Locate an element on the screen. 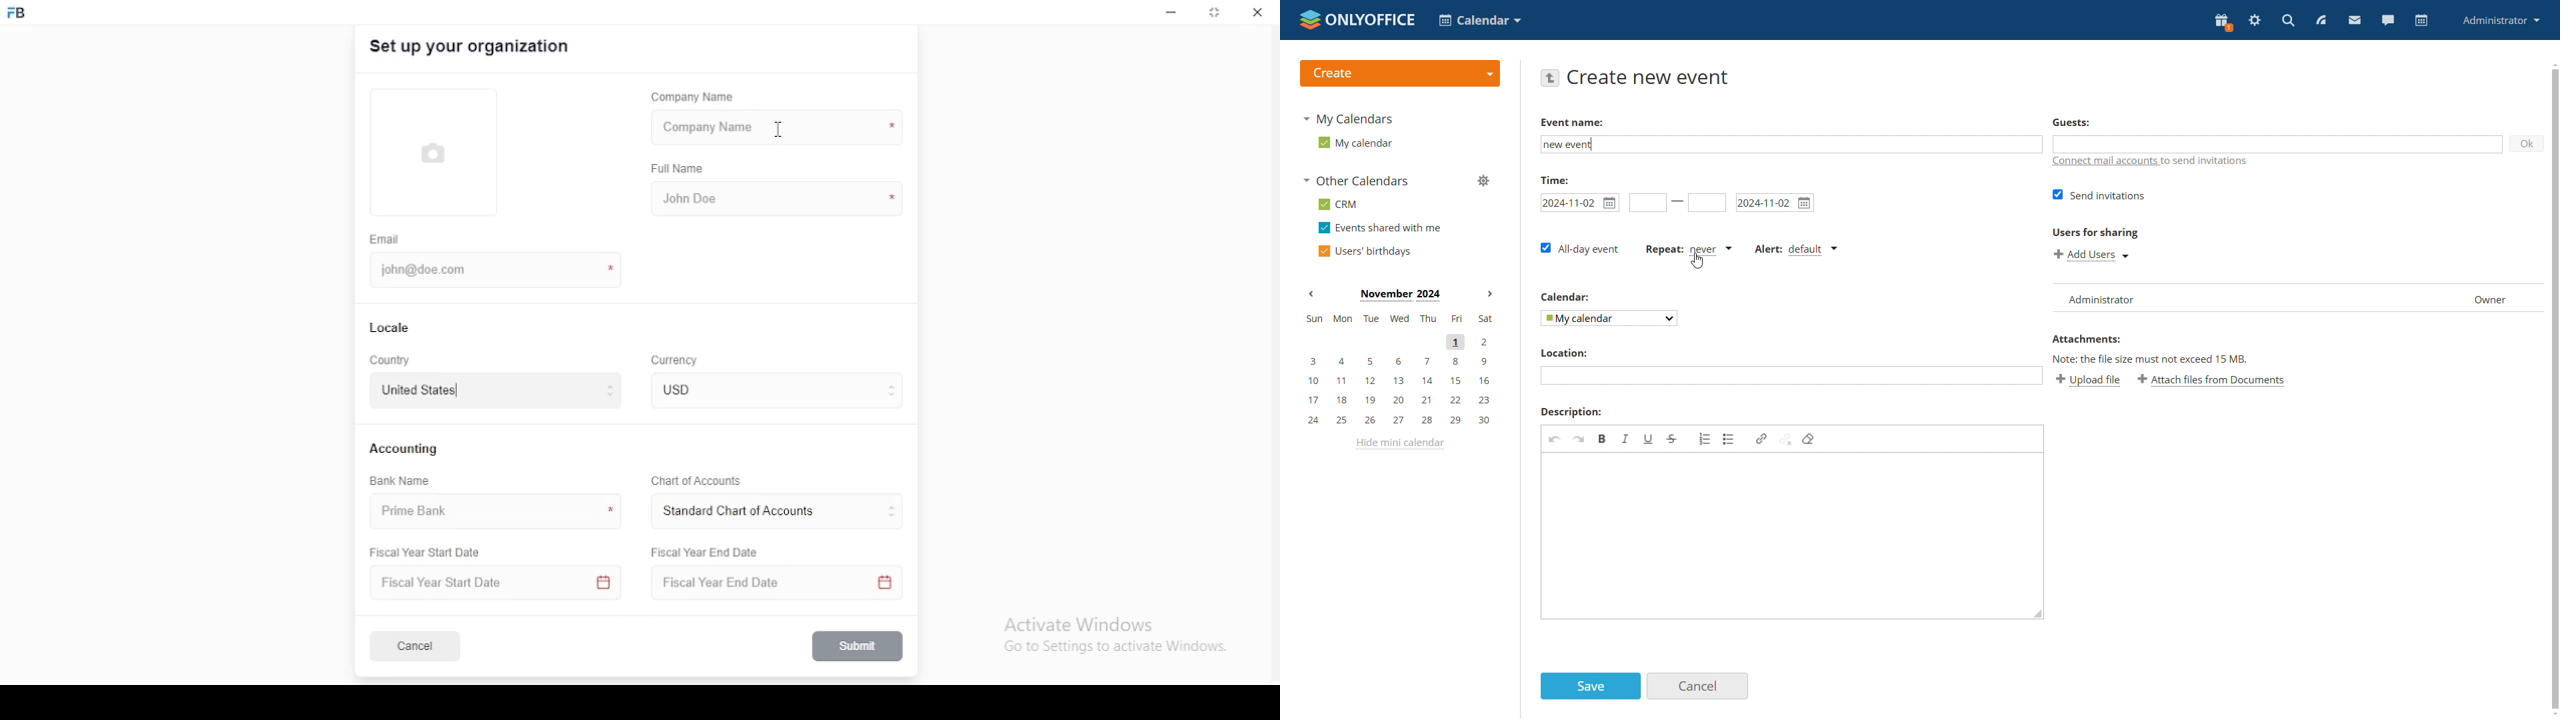 The height and width of the screenshot is (728, 2576). scrollbar is located at coordinates (2556, 389).